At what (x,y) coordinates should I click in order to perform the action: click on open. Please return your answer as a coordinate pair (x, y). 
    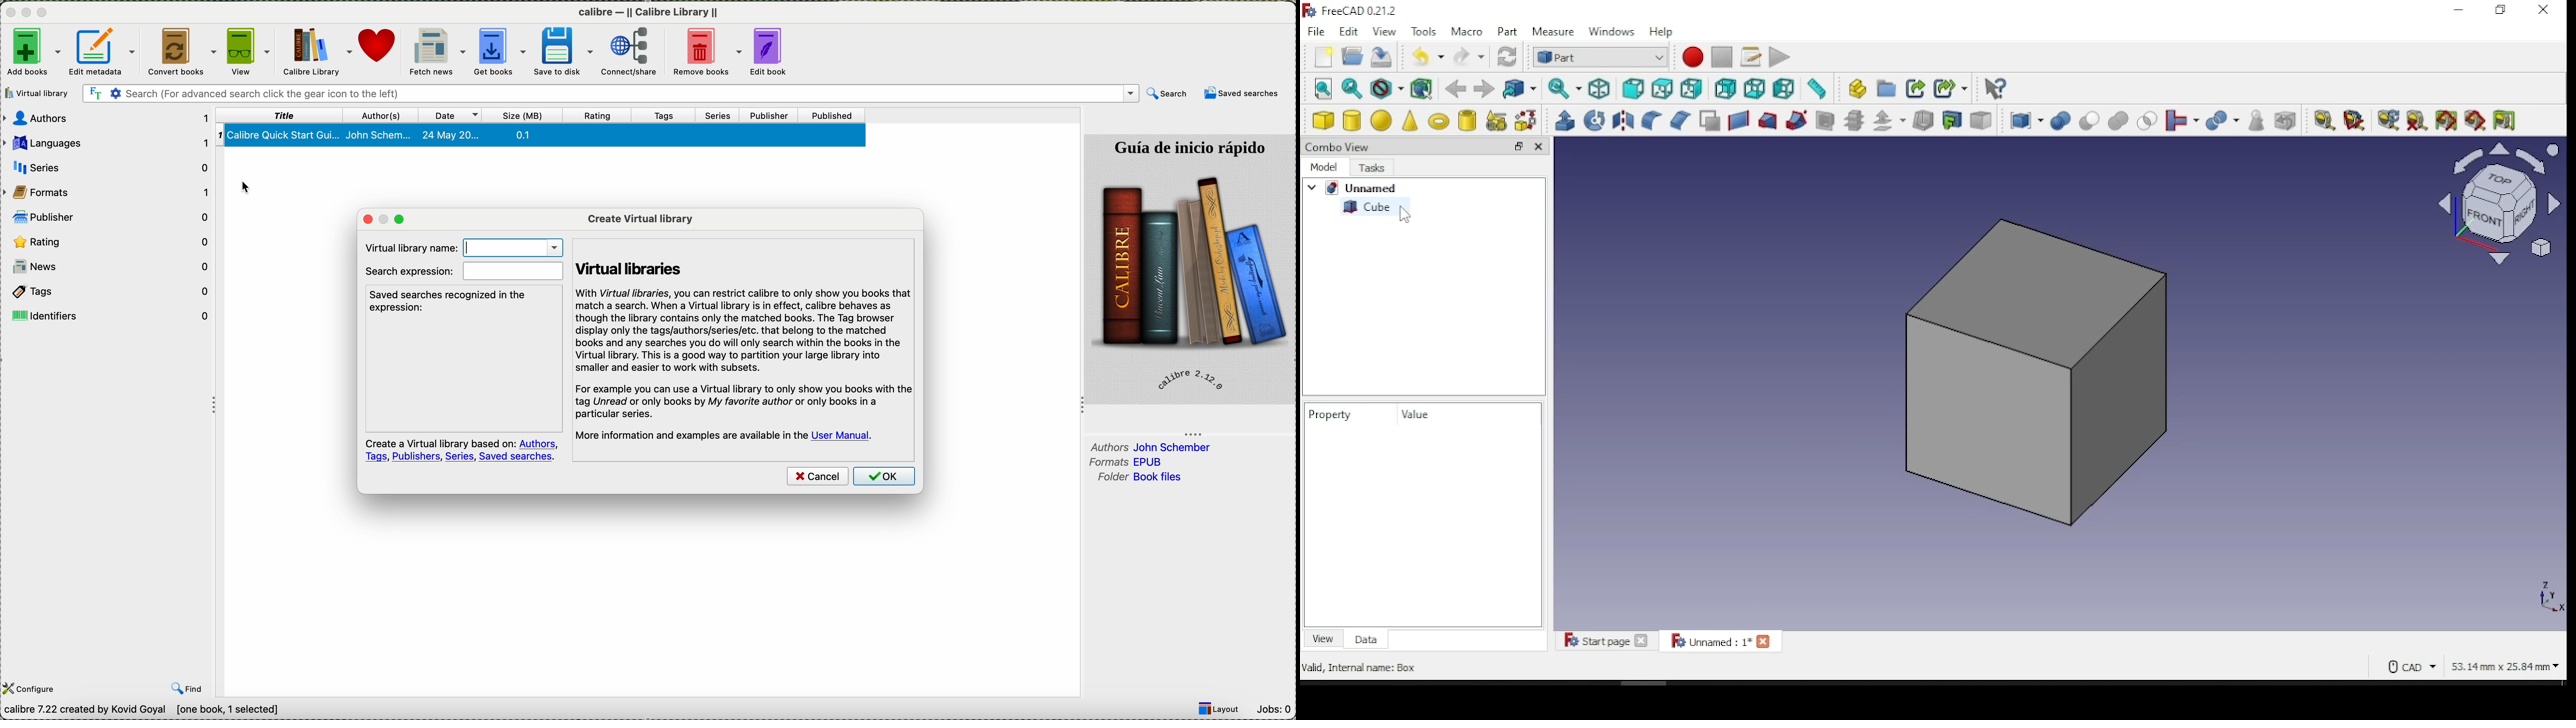
    Looking at the image, I should click on (1353, 56).